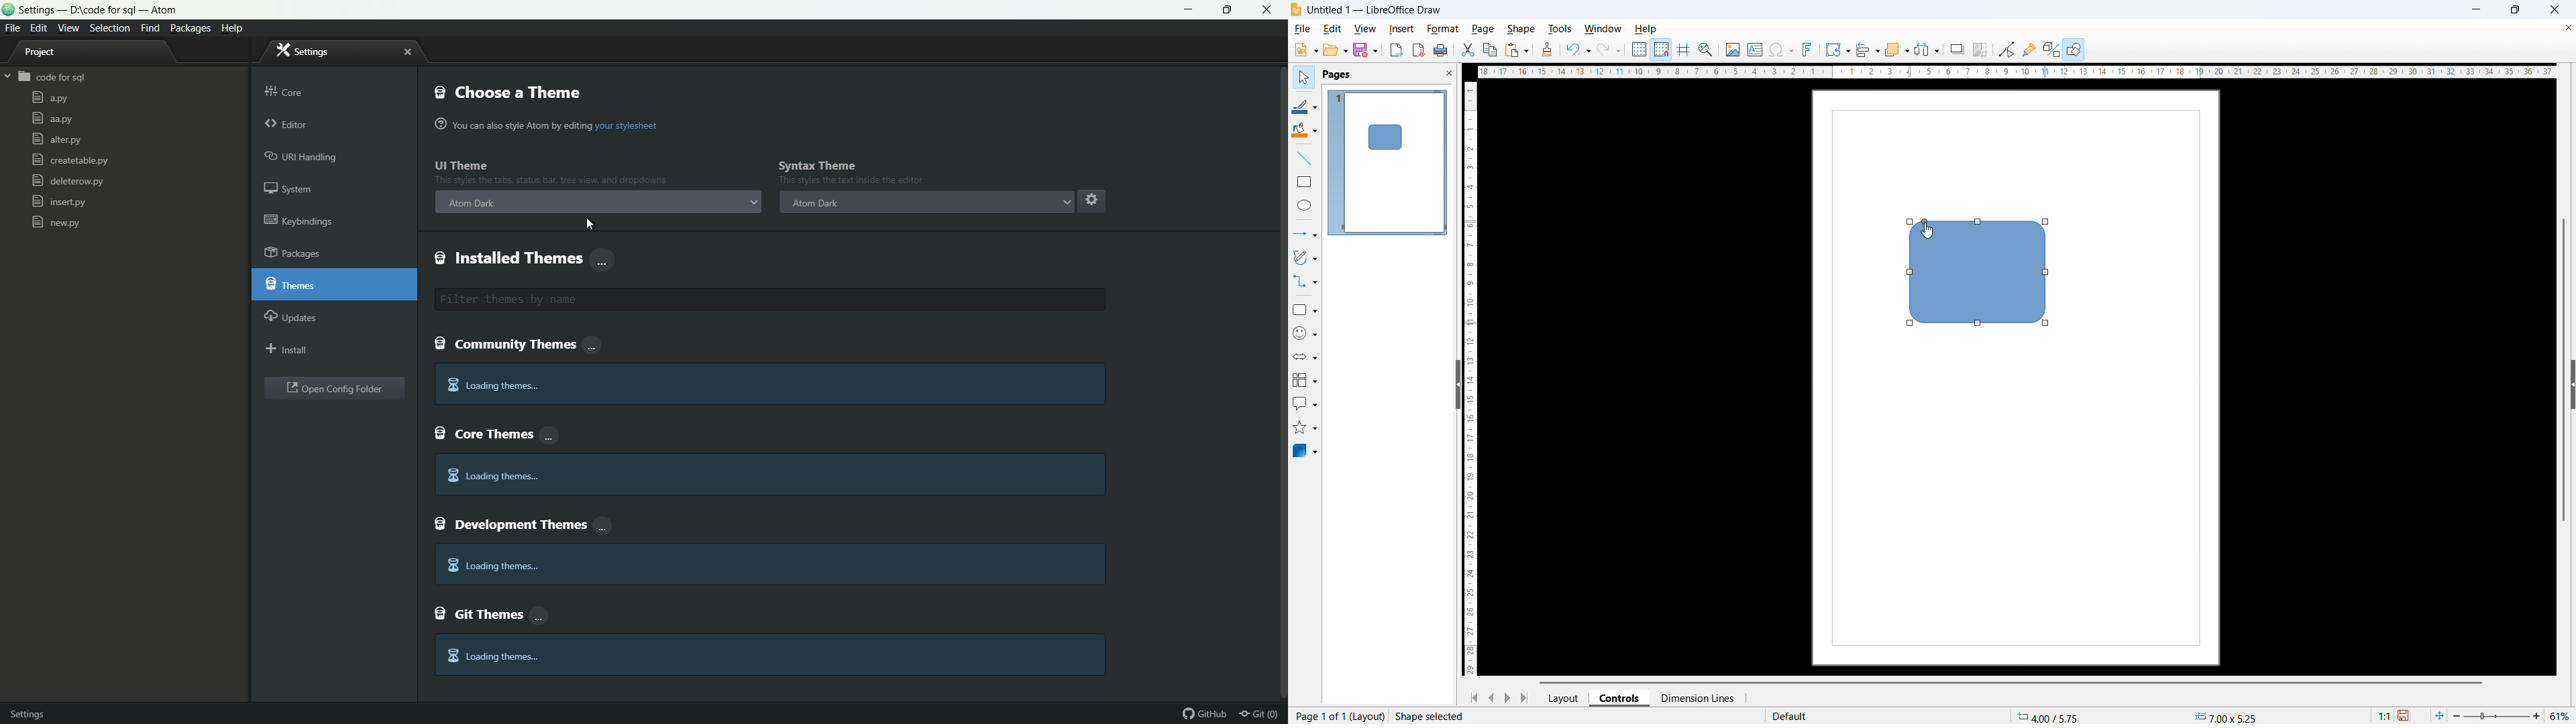  What do you see at coordinates (2012, 682) in the screenshot?
I see `Horizontal scroll bar ` at bounding box center [2012, 682].